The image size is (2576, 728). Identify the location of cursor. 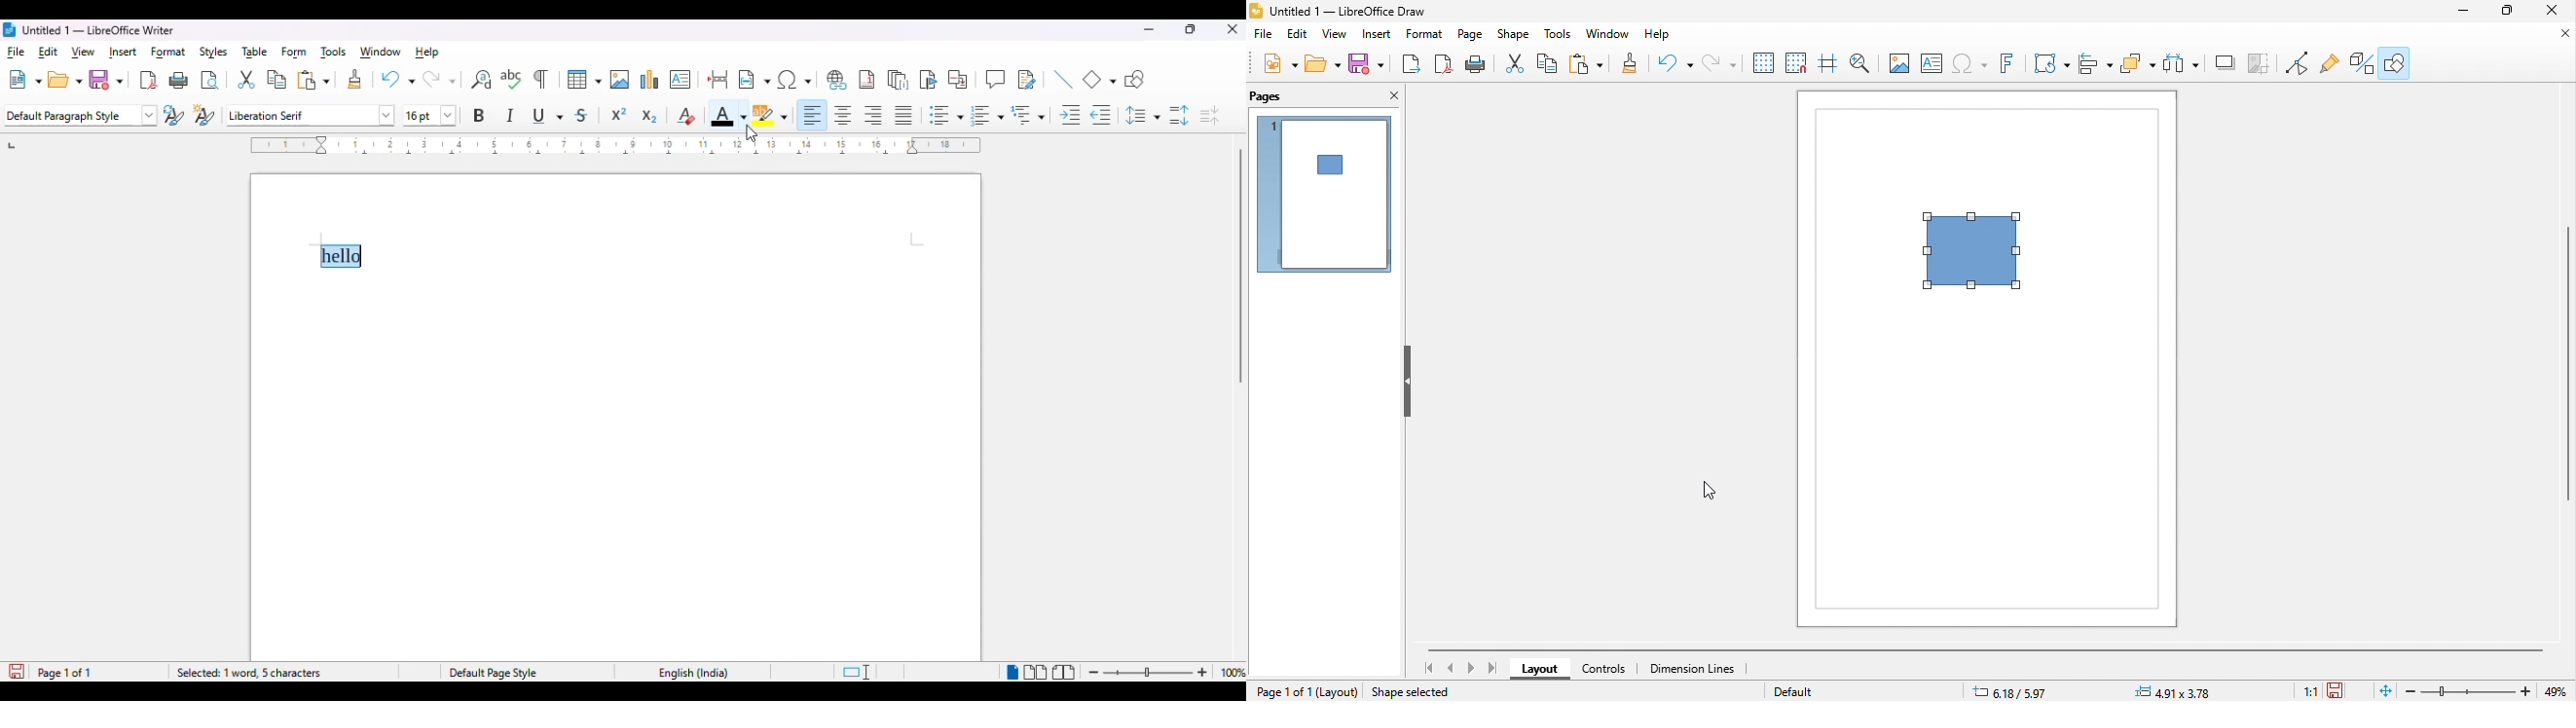
(1708, 490).